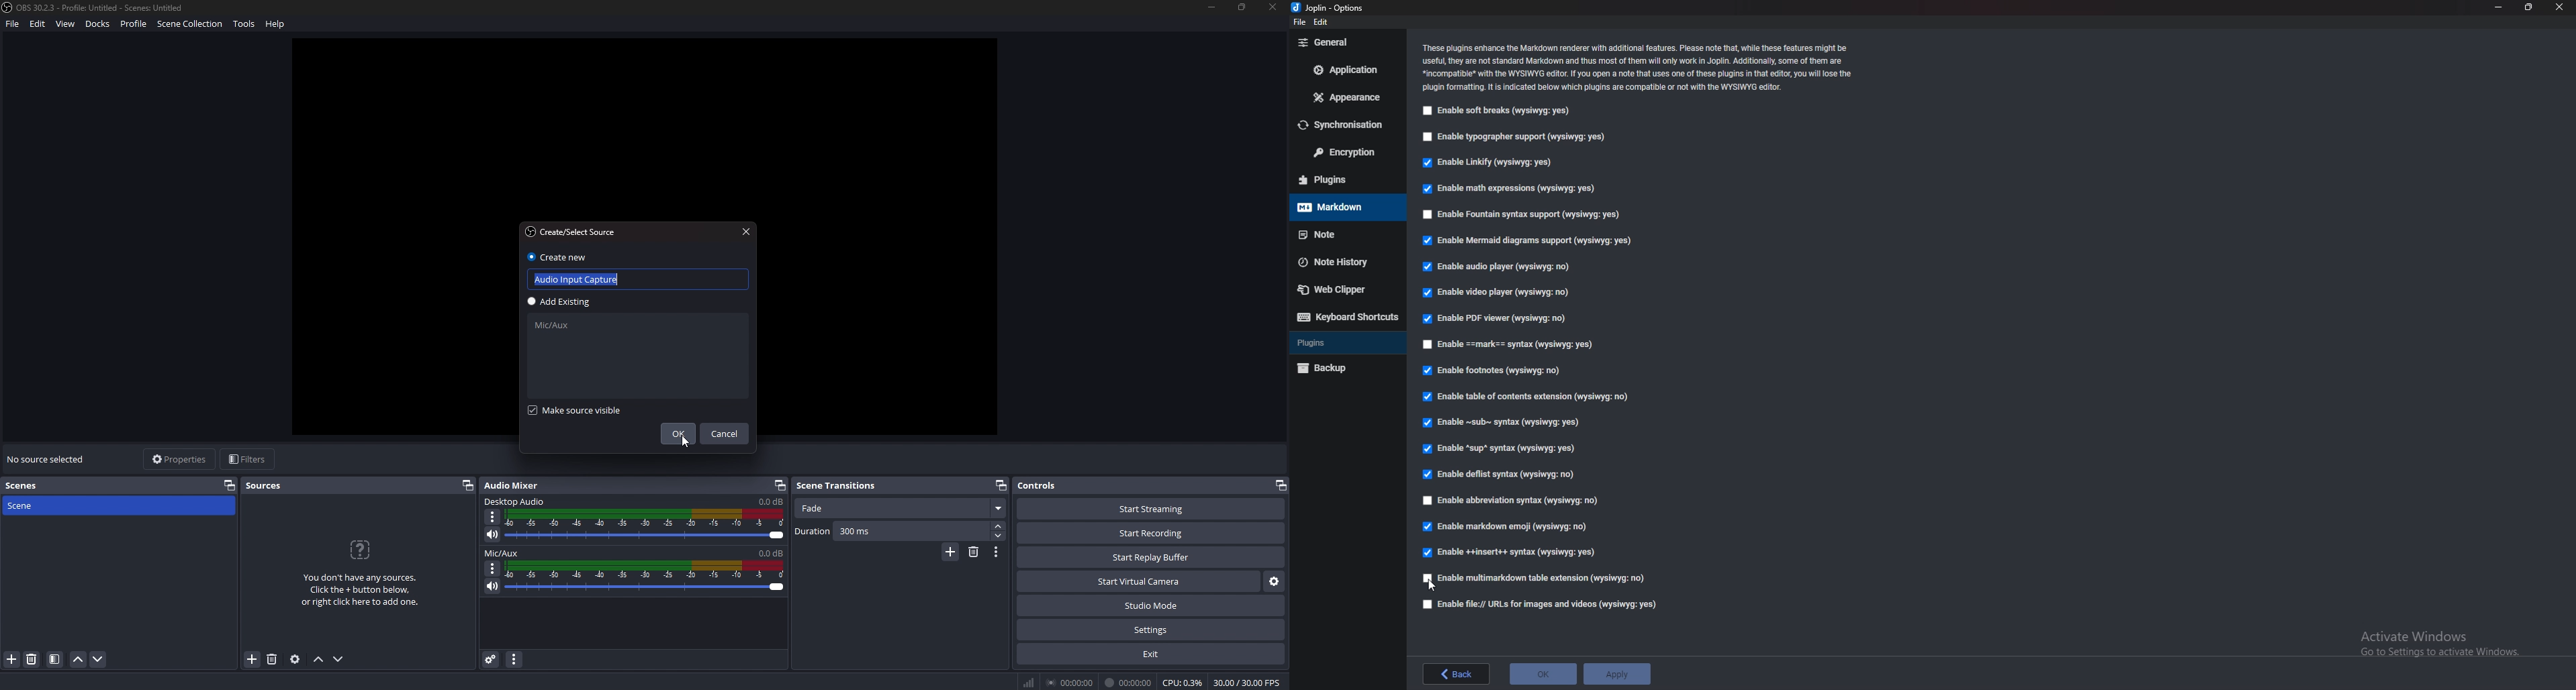  I want to click on create new, so click(561, 258).